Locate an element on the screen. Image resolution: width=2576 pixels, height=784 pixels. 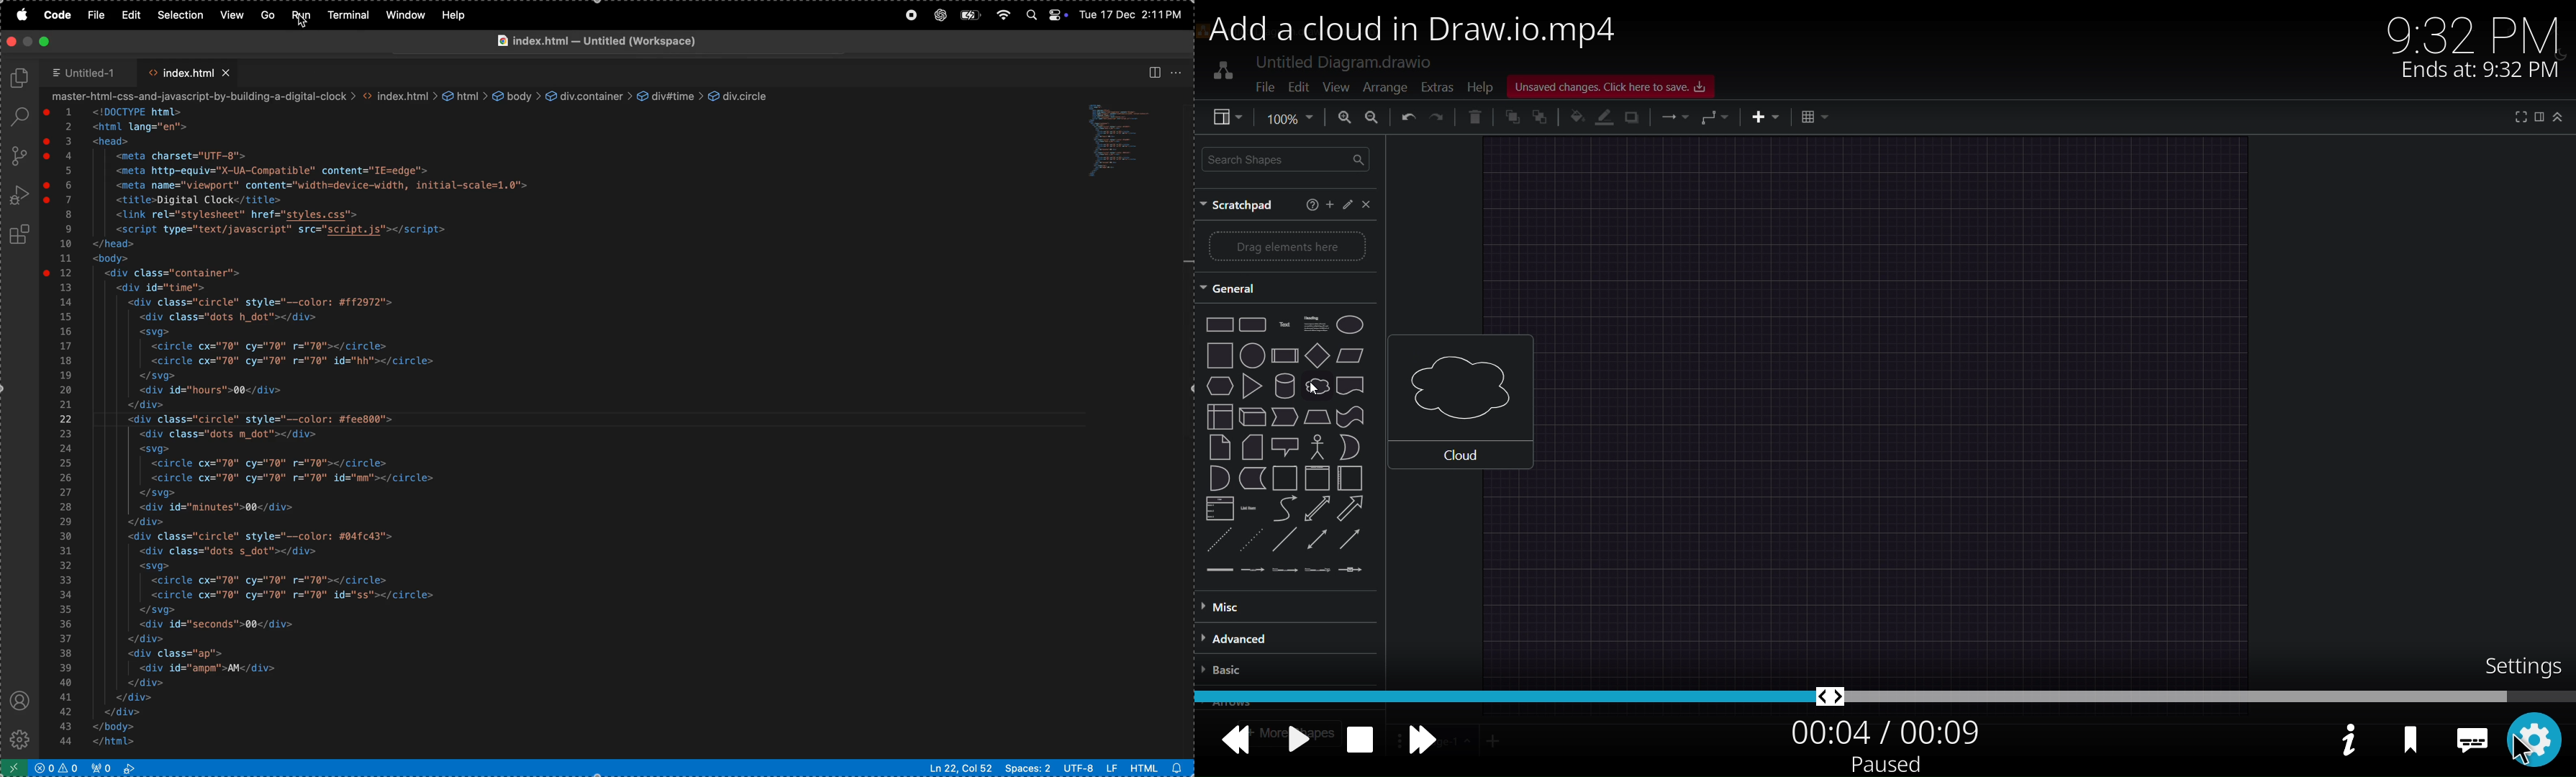
spaces 2 is located at coordinates (1027, 768).